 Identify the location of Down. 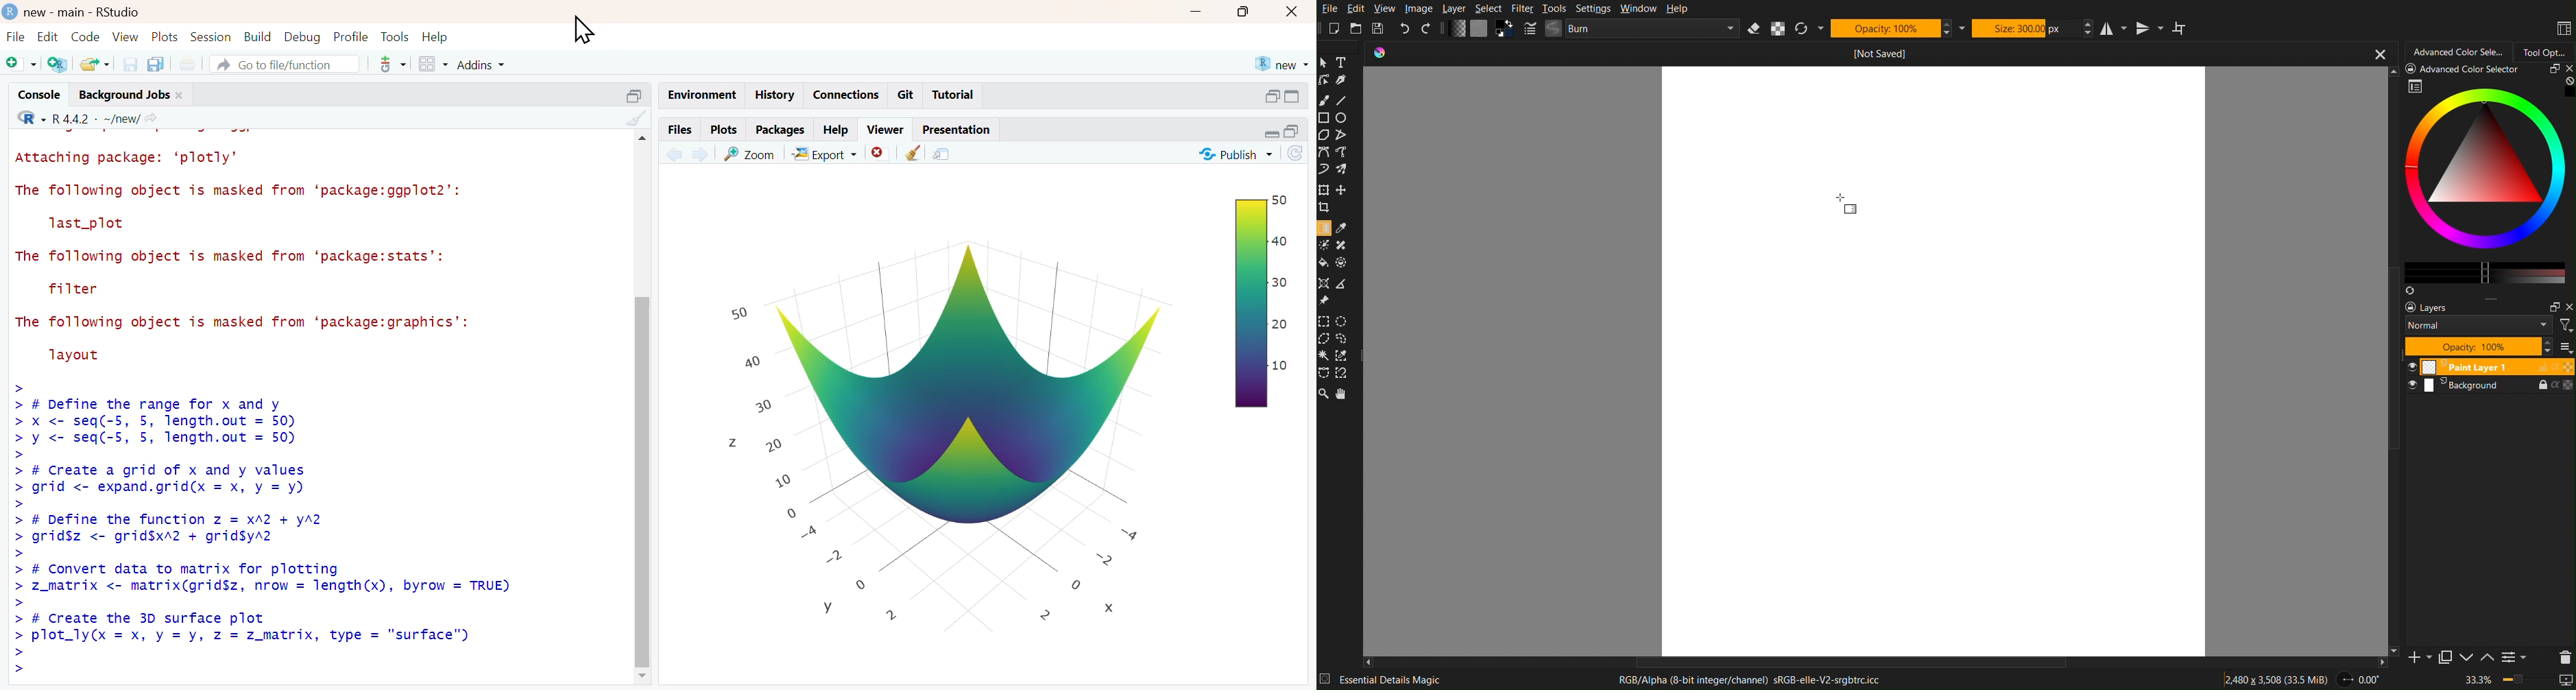
(2466, 658).